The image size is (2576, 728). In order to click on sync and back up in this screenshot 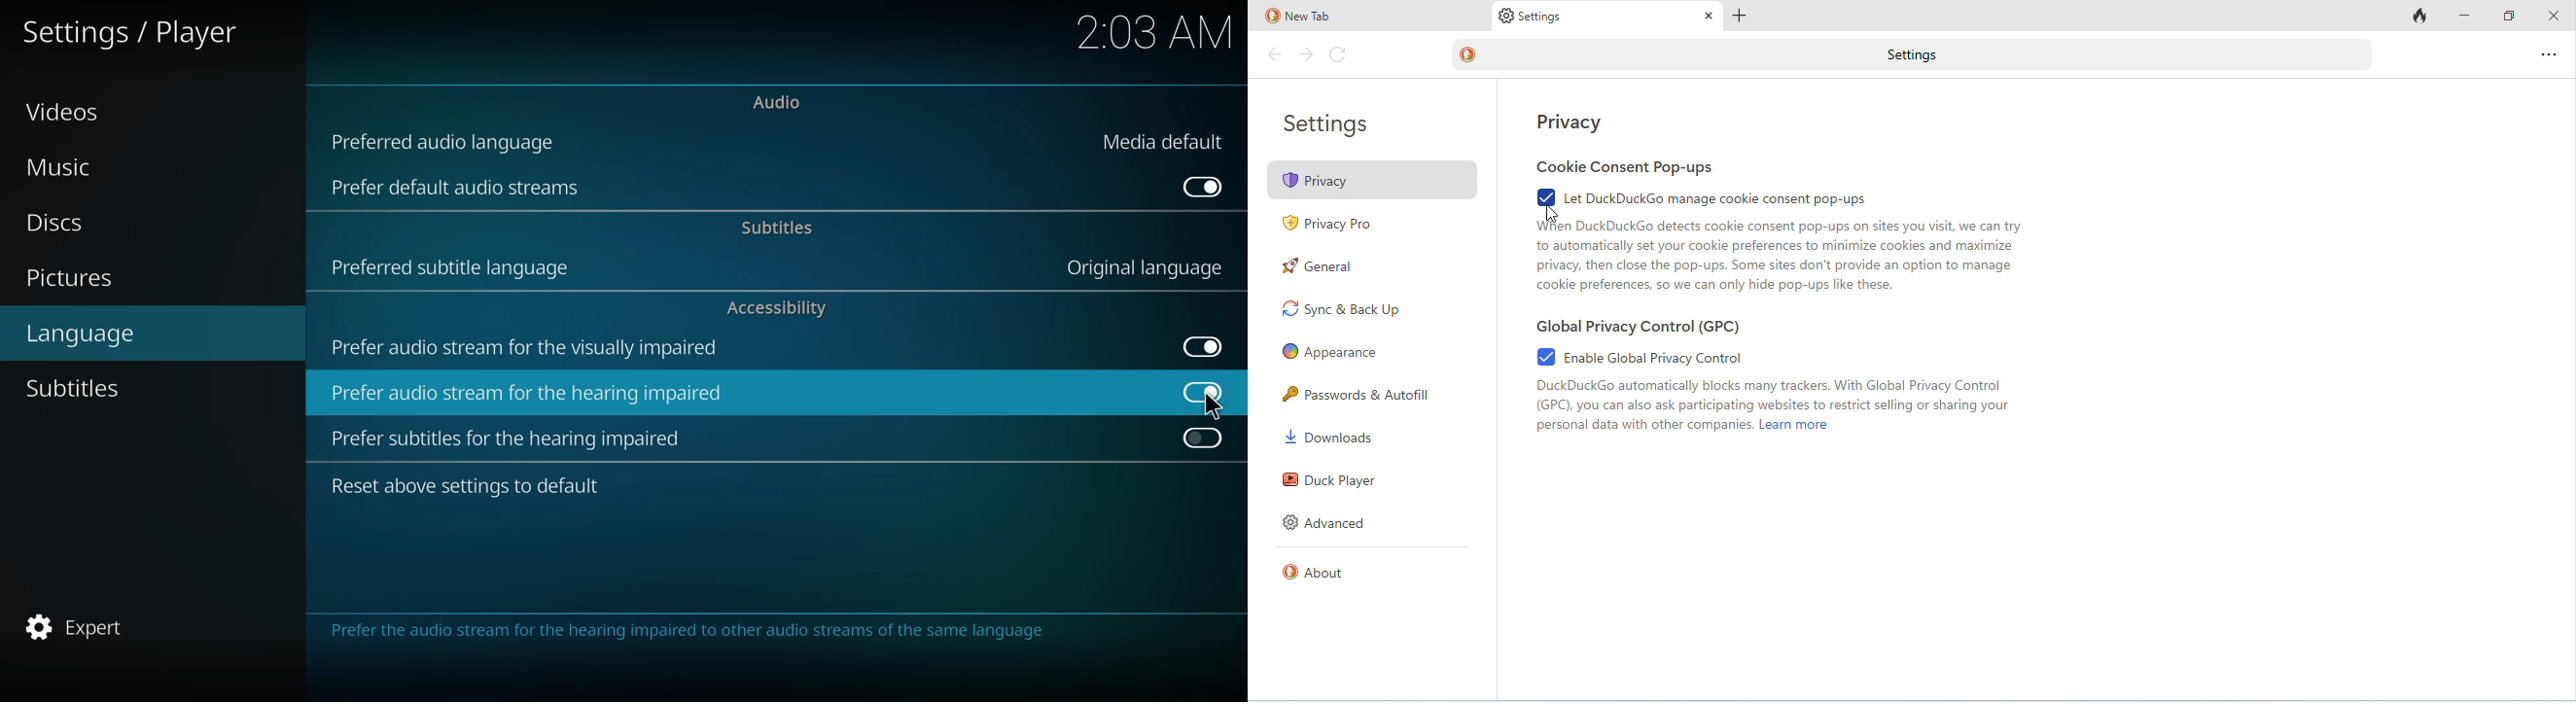, I will do `click(1340, 309)`.